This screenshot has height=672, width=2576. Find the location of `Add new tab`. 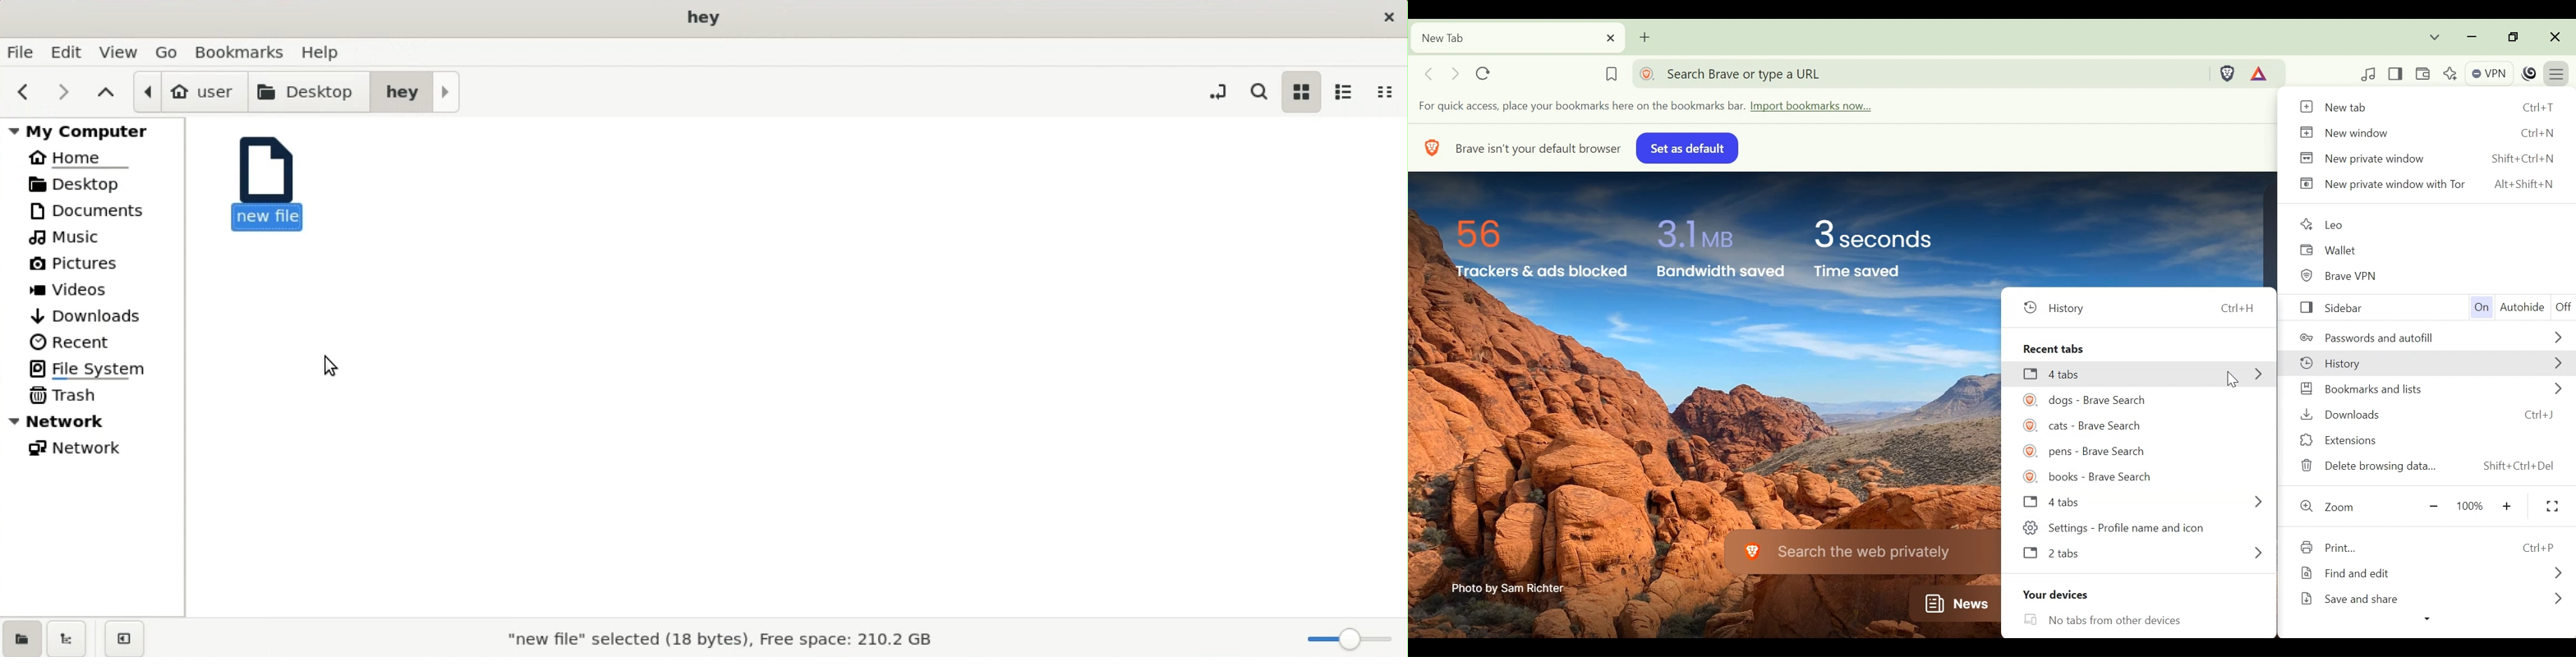

Add new tab is located at coordinates (1646, 36).